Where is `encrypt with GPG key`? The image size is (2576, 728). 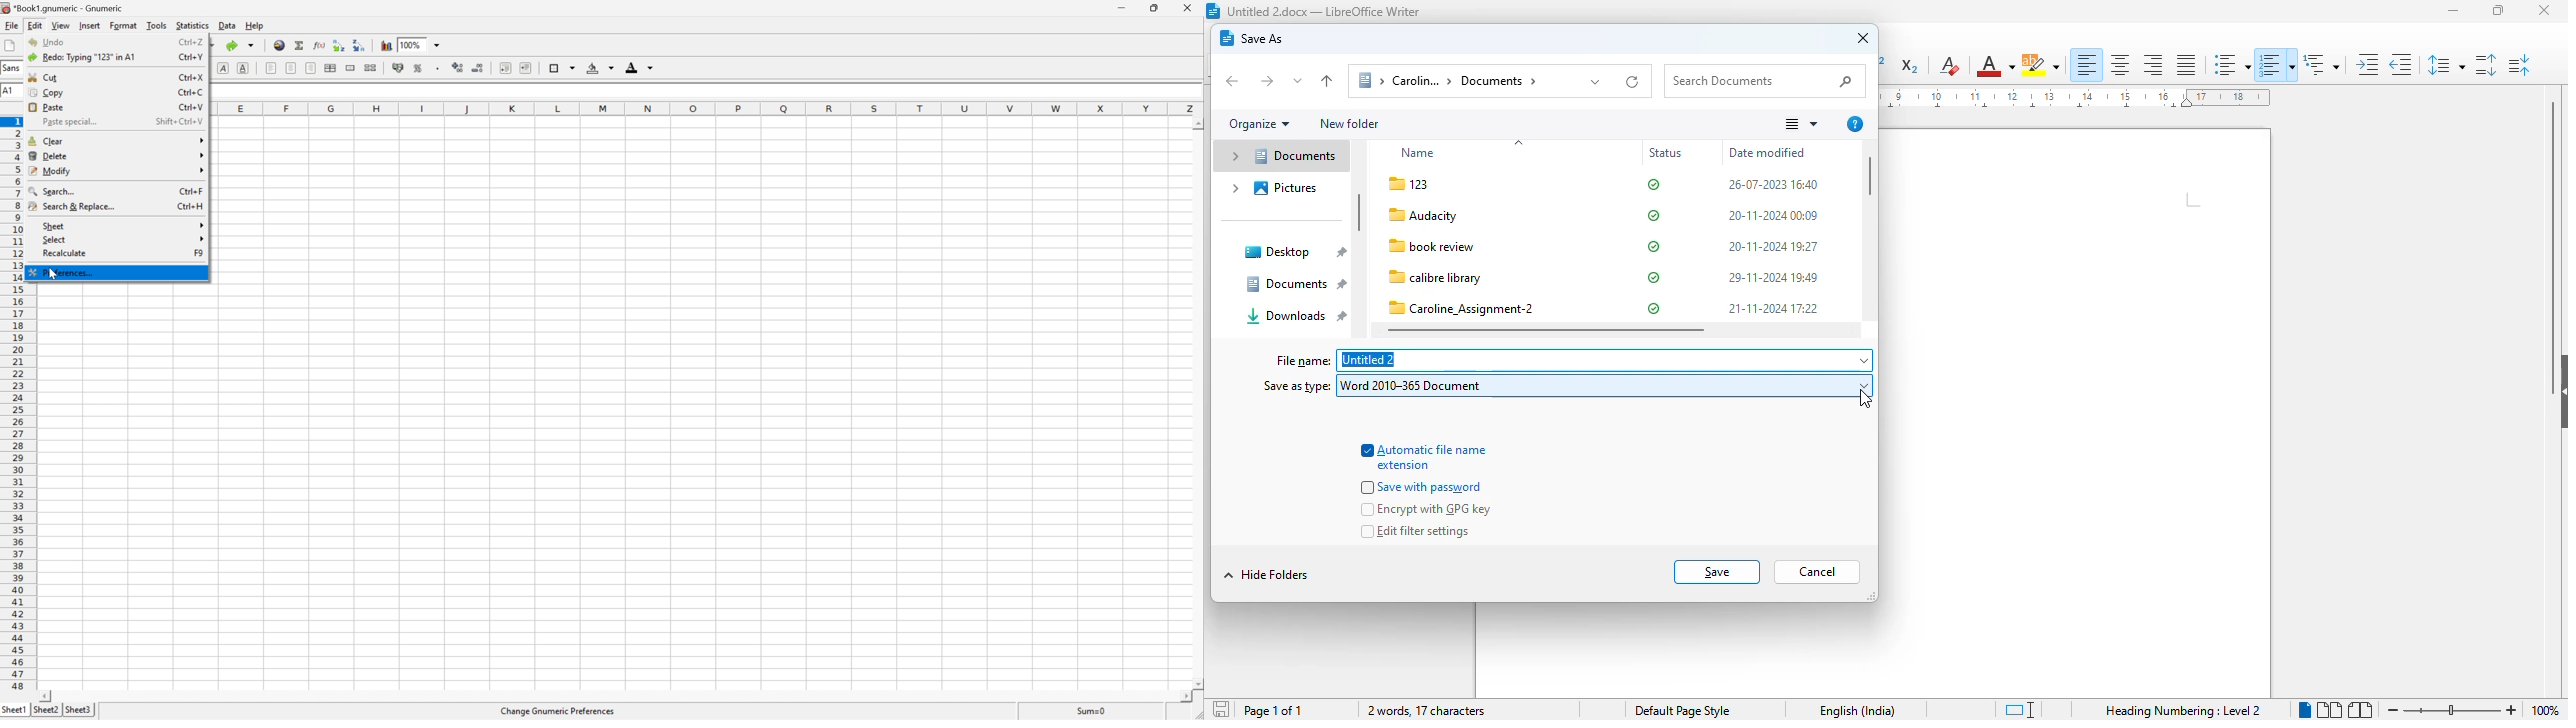
encrypt with GPG key is located at coordinates (1427, 510).